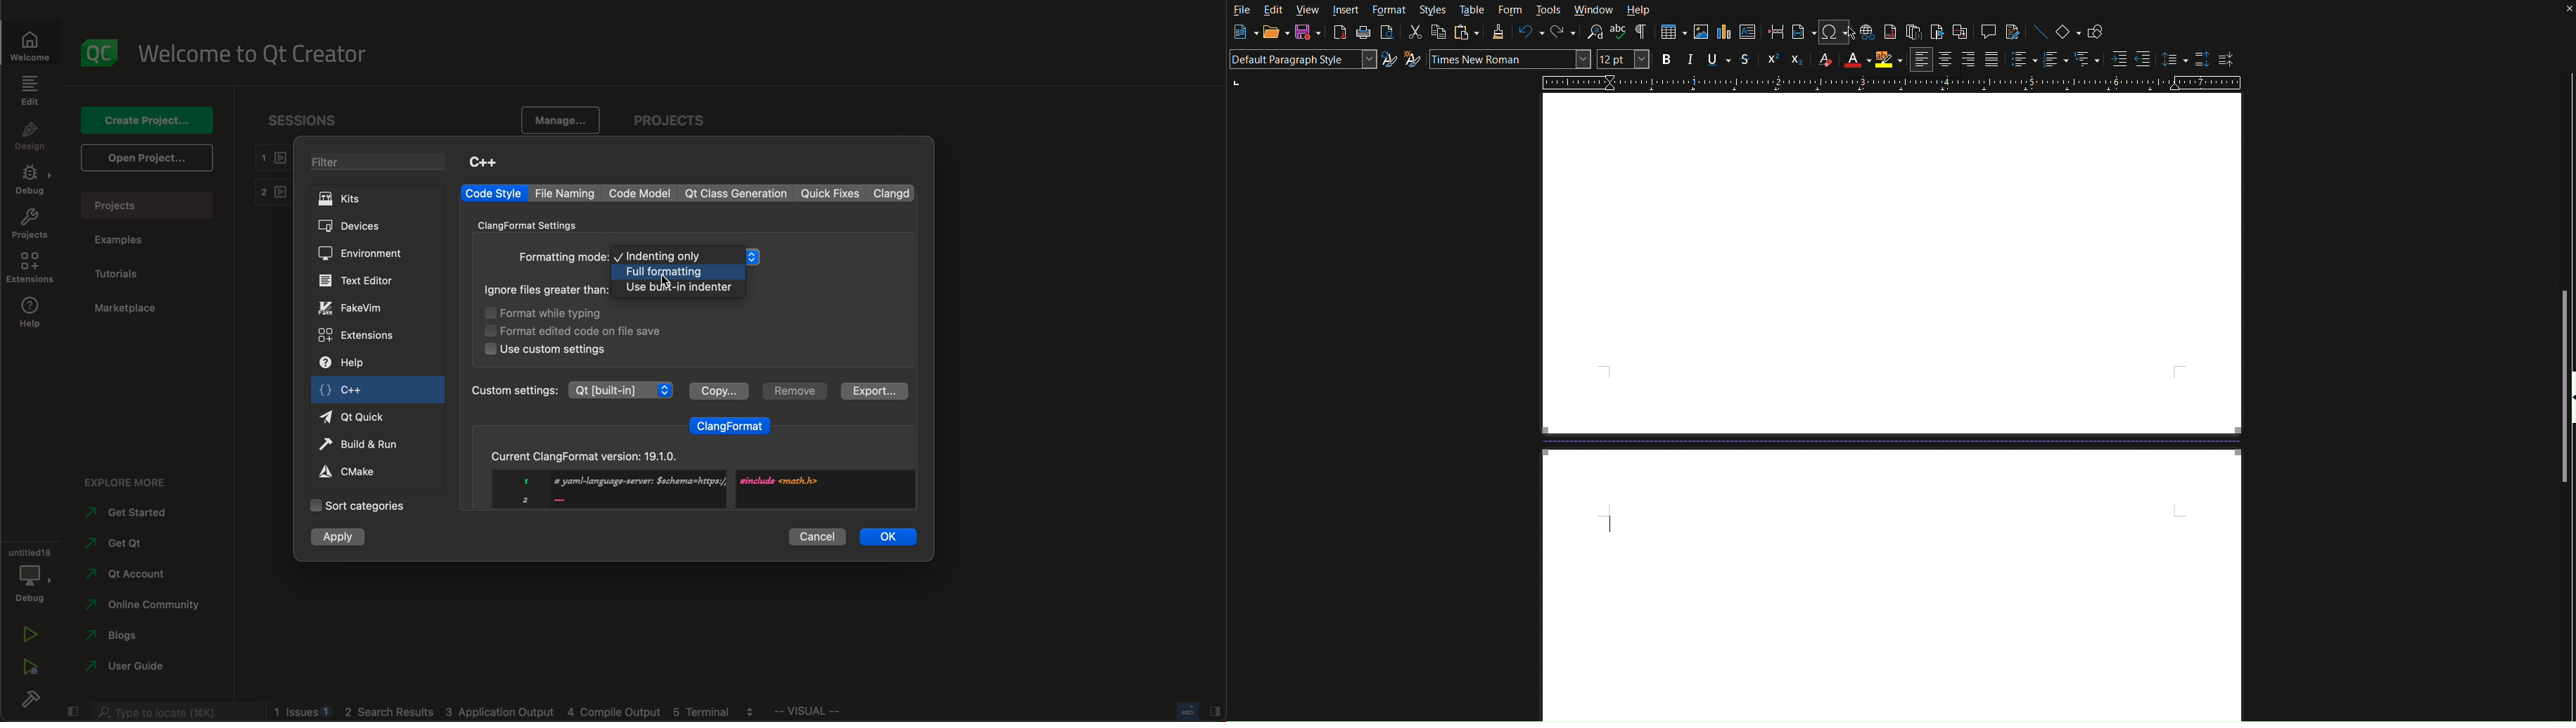 The width and height of the screenshot is (2576, 728). What do you see at coordinates (1273, 11) in the screenshot?
I see `Edit` at bounding box center [1273, 11].